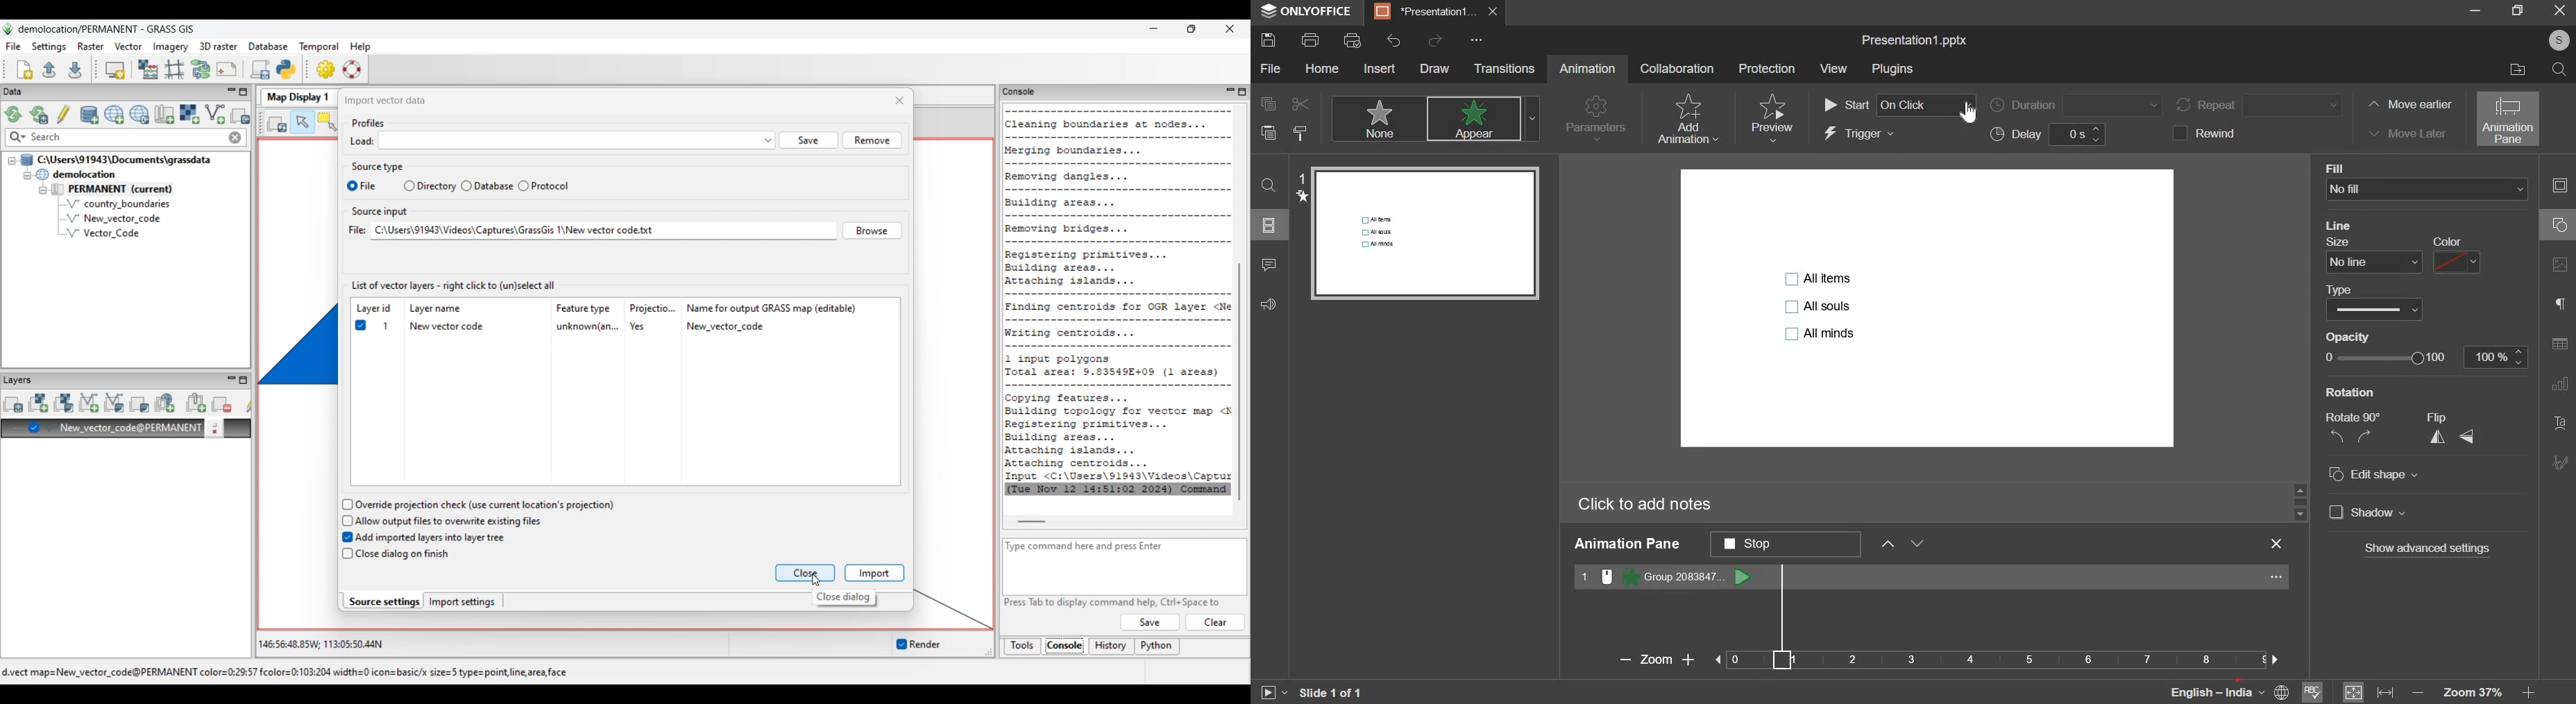 This screenshot has height=728, width=2576. Describe the element at coordinates (2512, 69) in the screenshot. I see `file location` at that location.